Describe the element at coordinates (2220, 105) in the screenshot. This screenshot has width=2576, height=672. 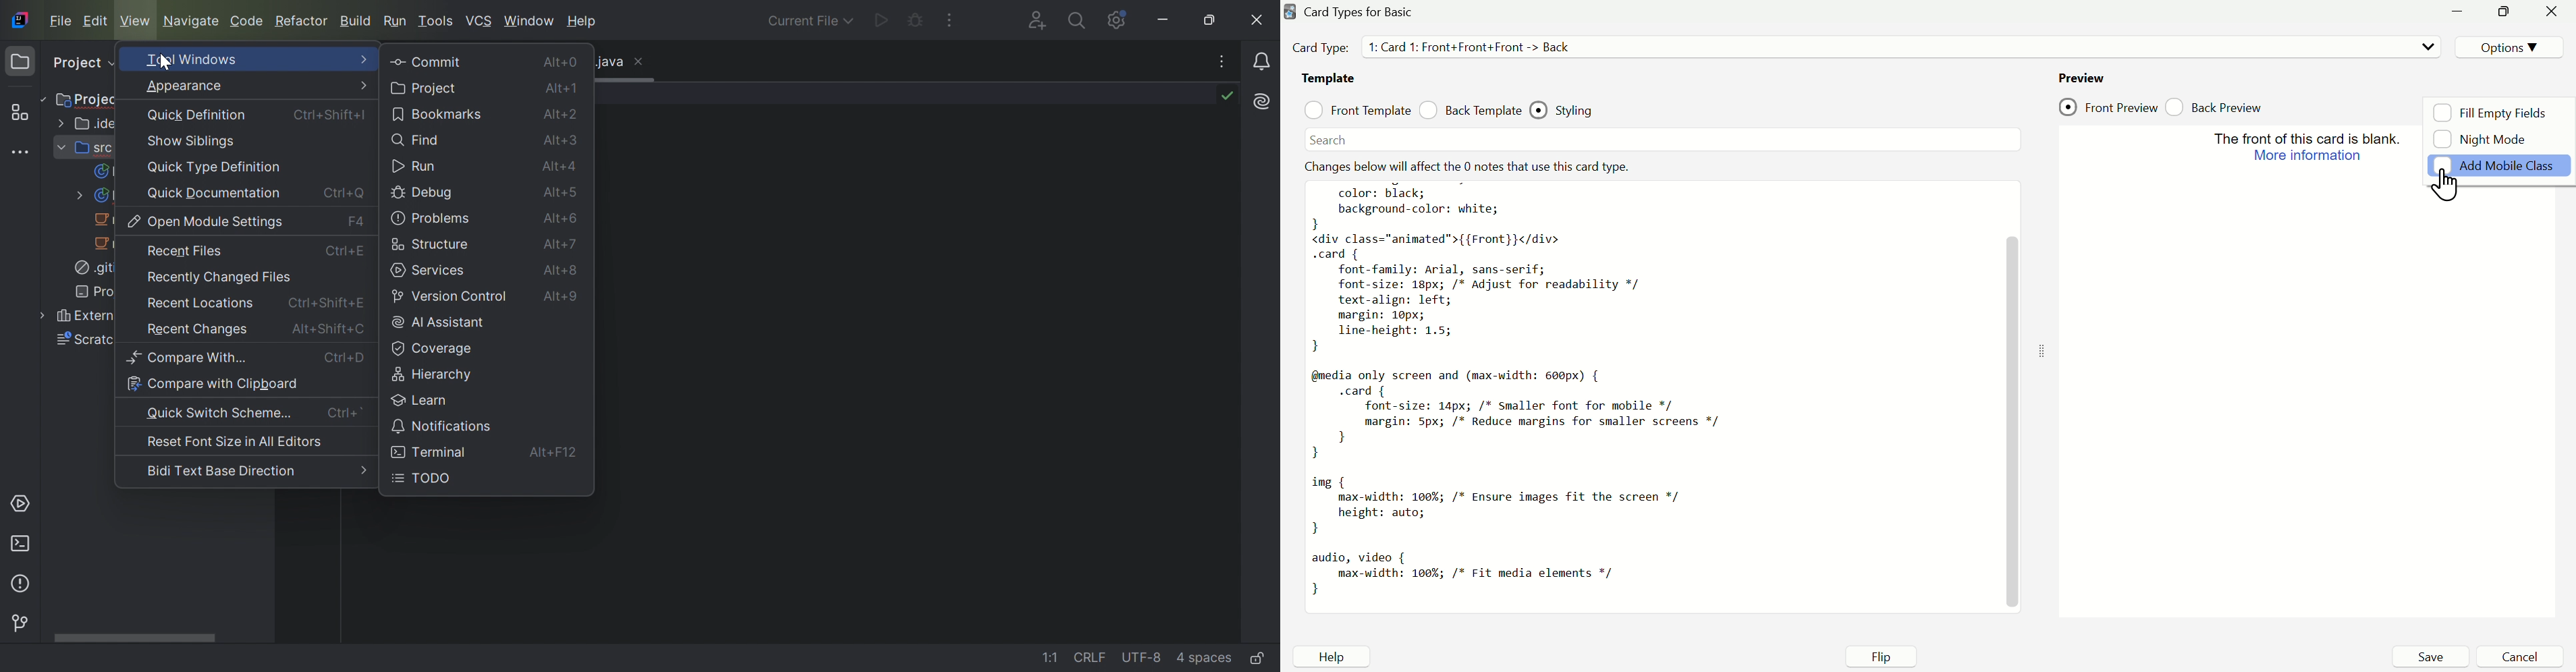
I see `Back Preview` at that location.